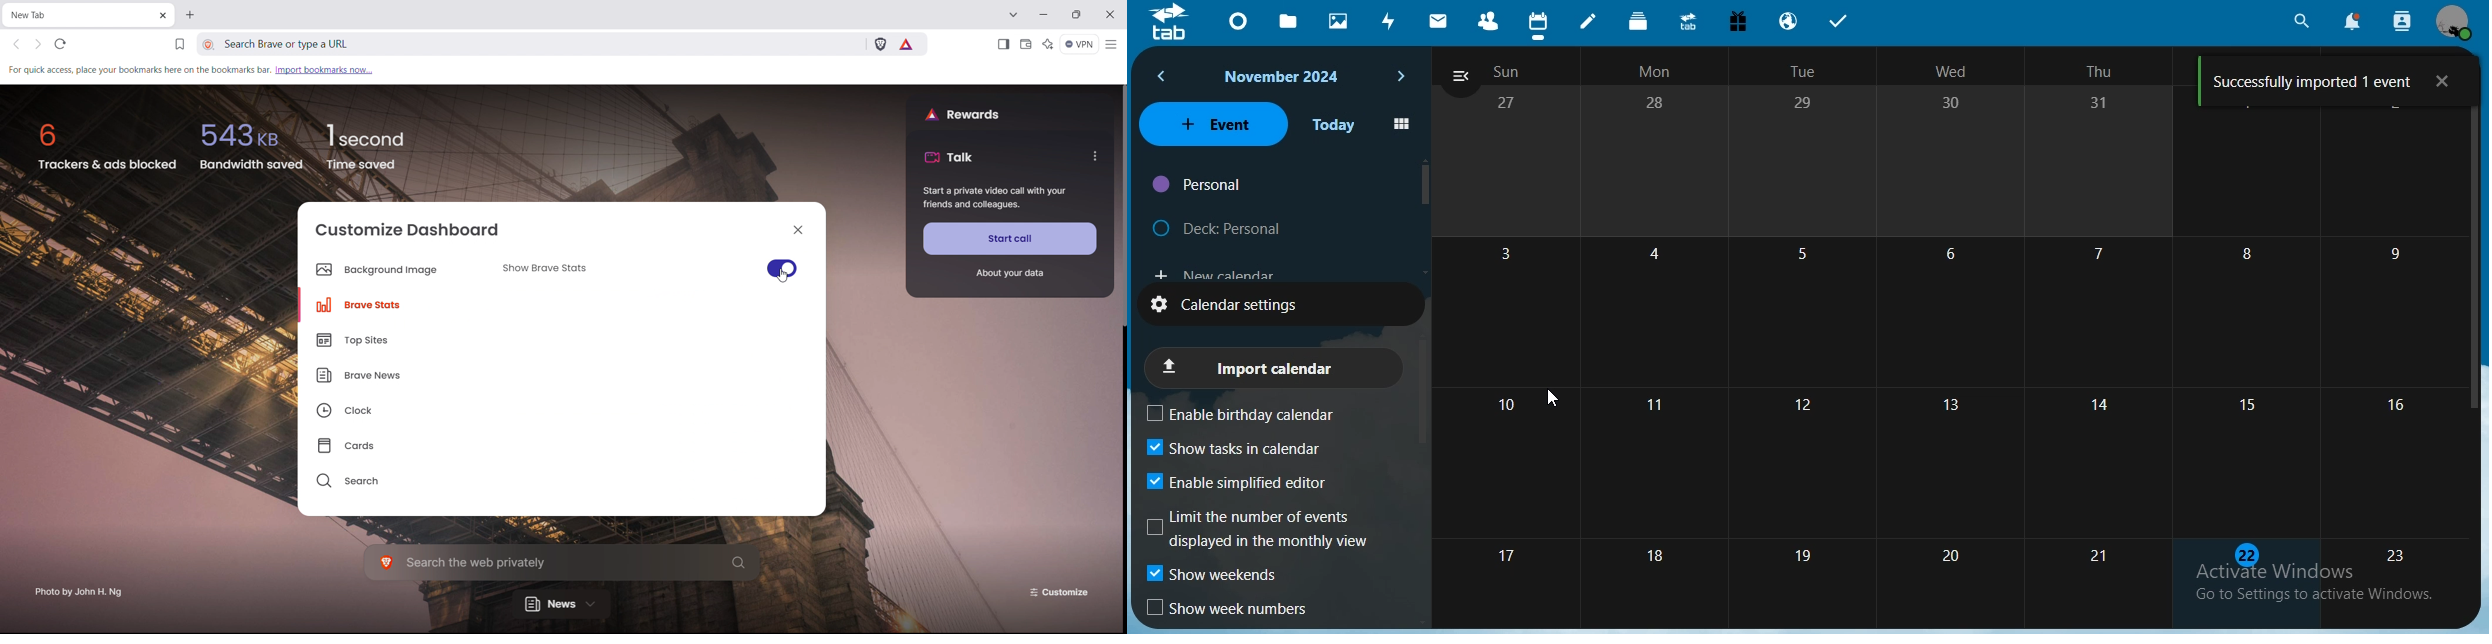  What do you see at coordinates (209, 45) in the screenshot?
I see `view site information` at bounding box center [209, 45].